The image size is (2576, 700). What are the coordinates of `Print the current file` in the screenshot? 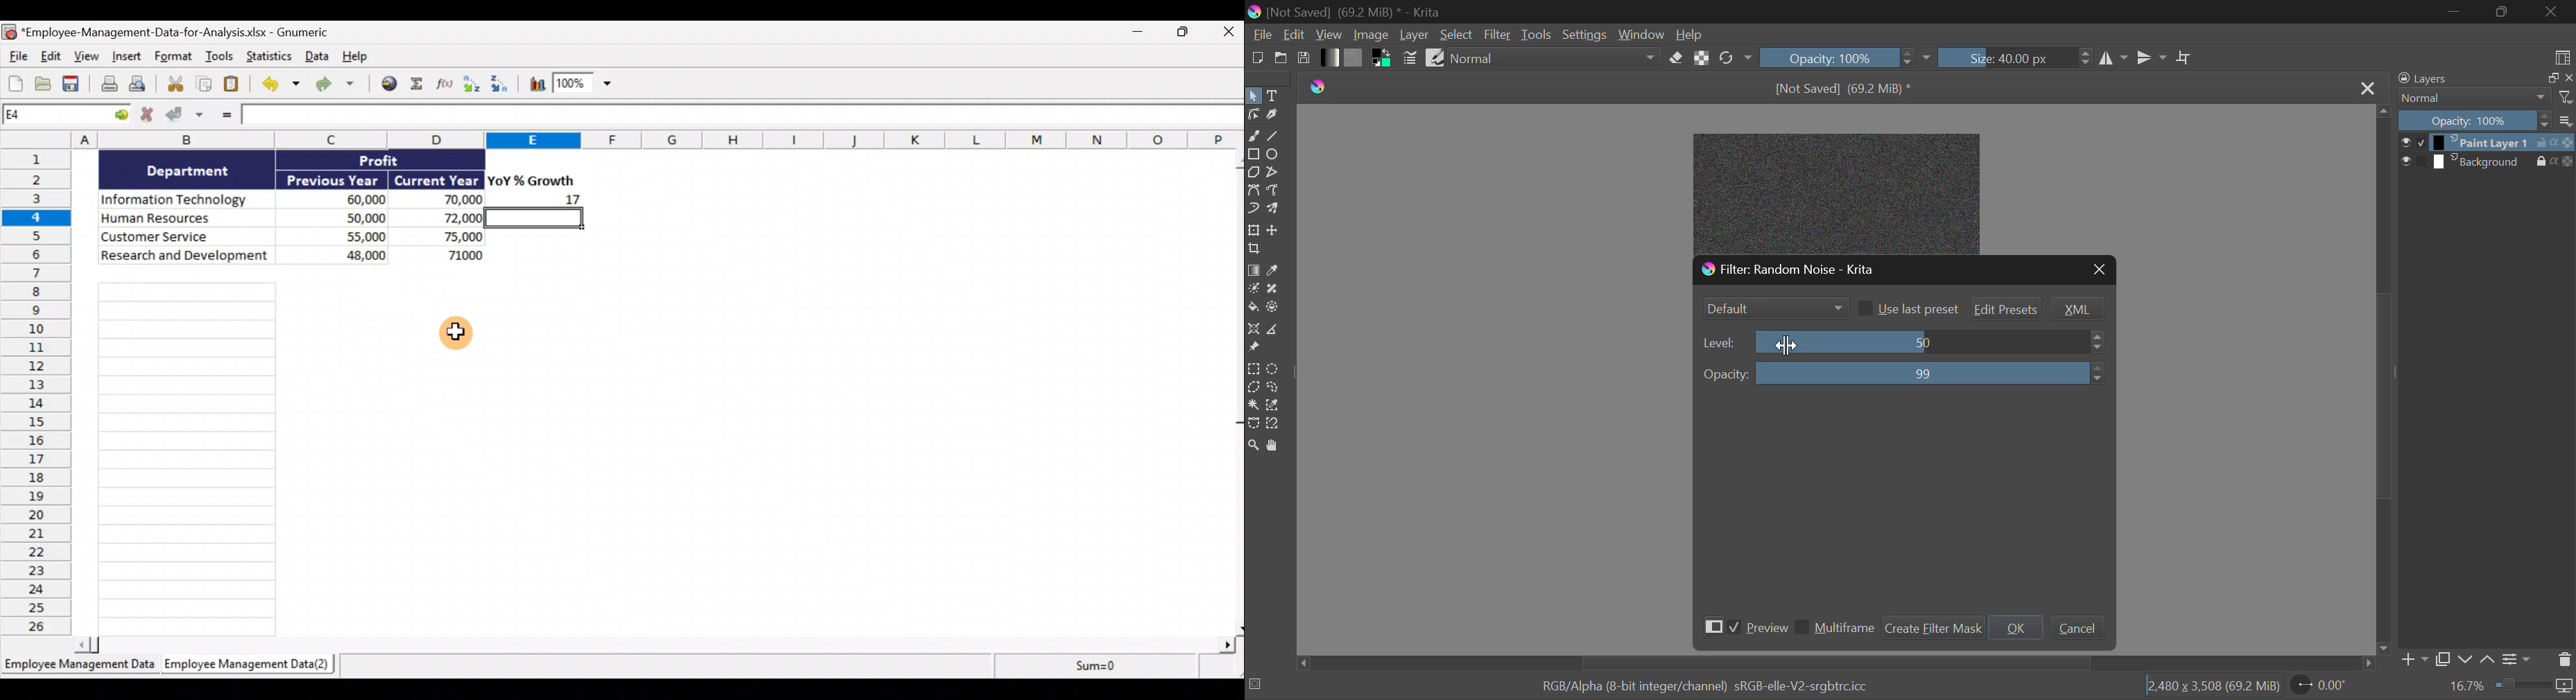 It's located at (108, 86).